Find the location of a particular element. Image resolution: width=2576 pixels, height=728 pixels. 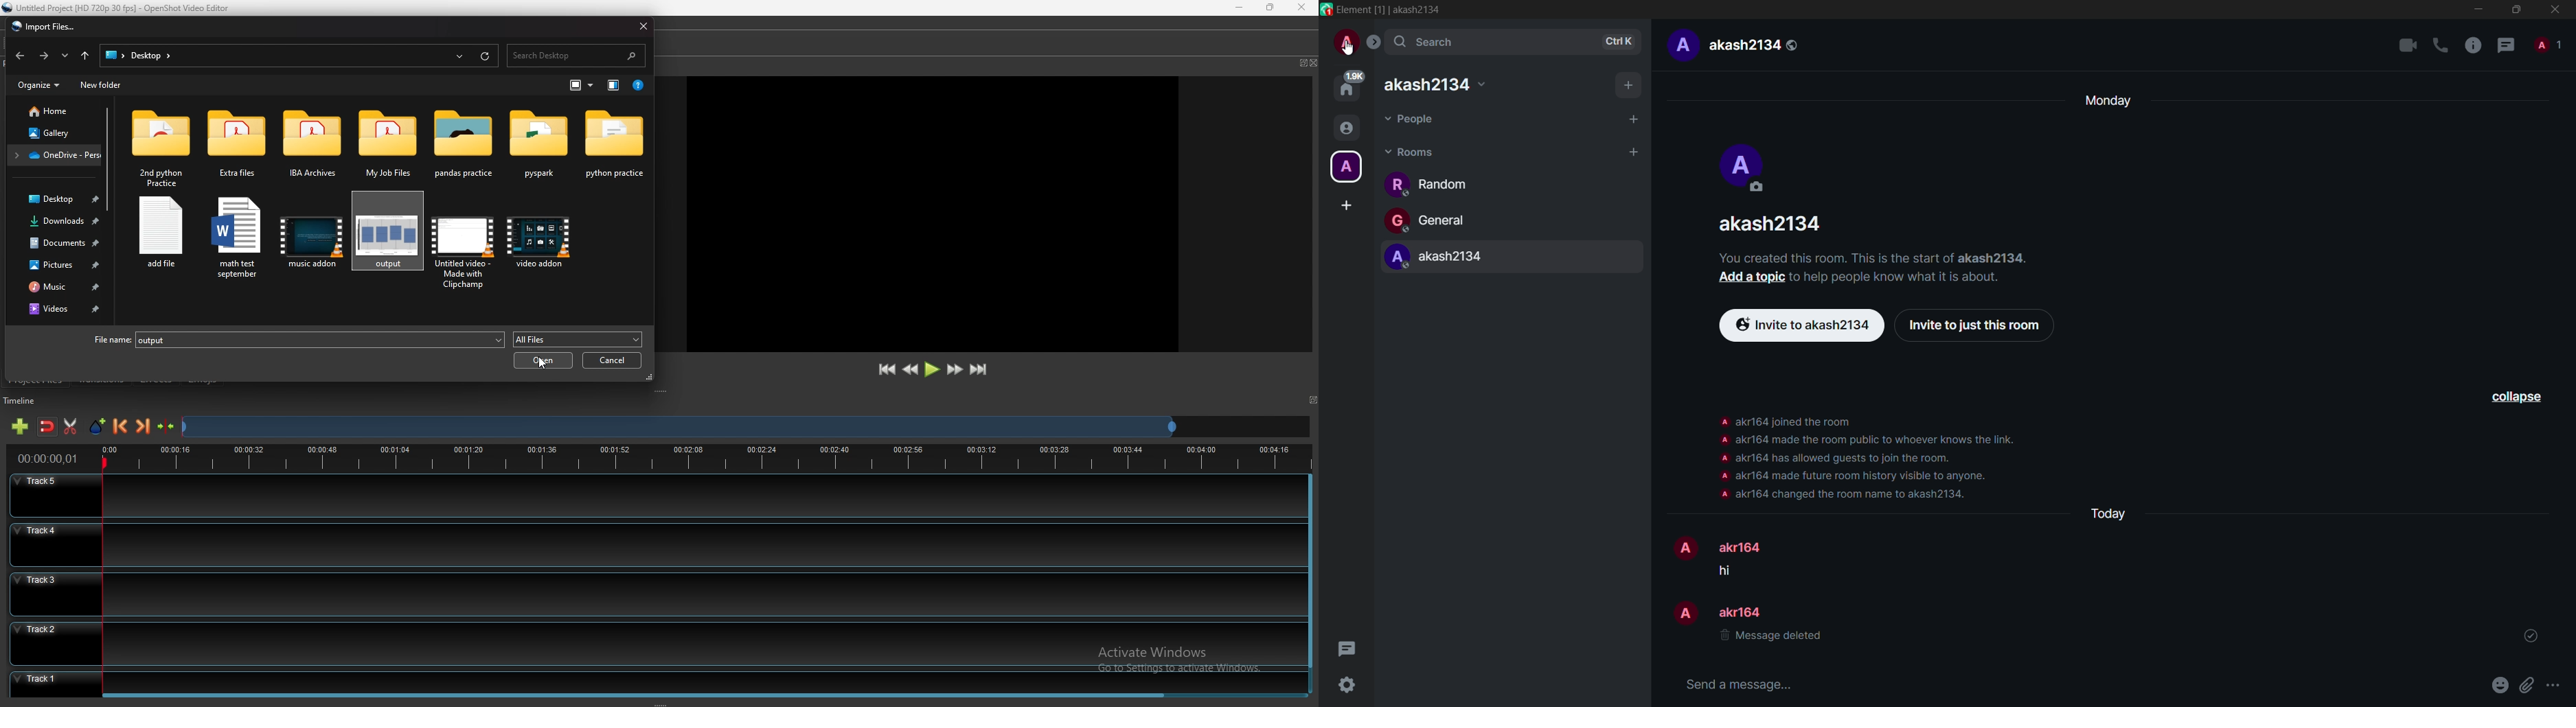

folder is located at coordinates (539, 148).